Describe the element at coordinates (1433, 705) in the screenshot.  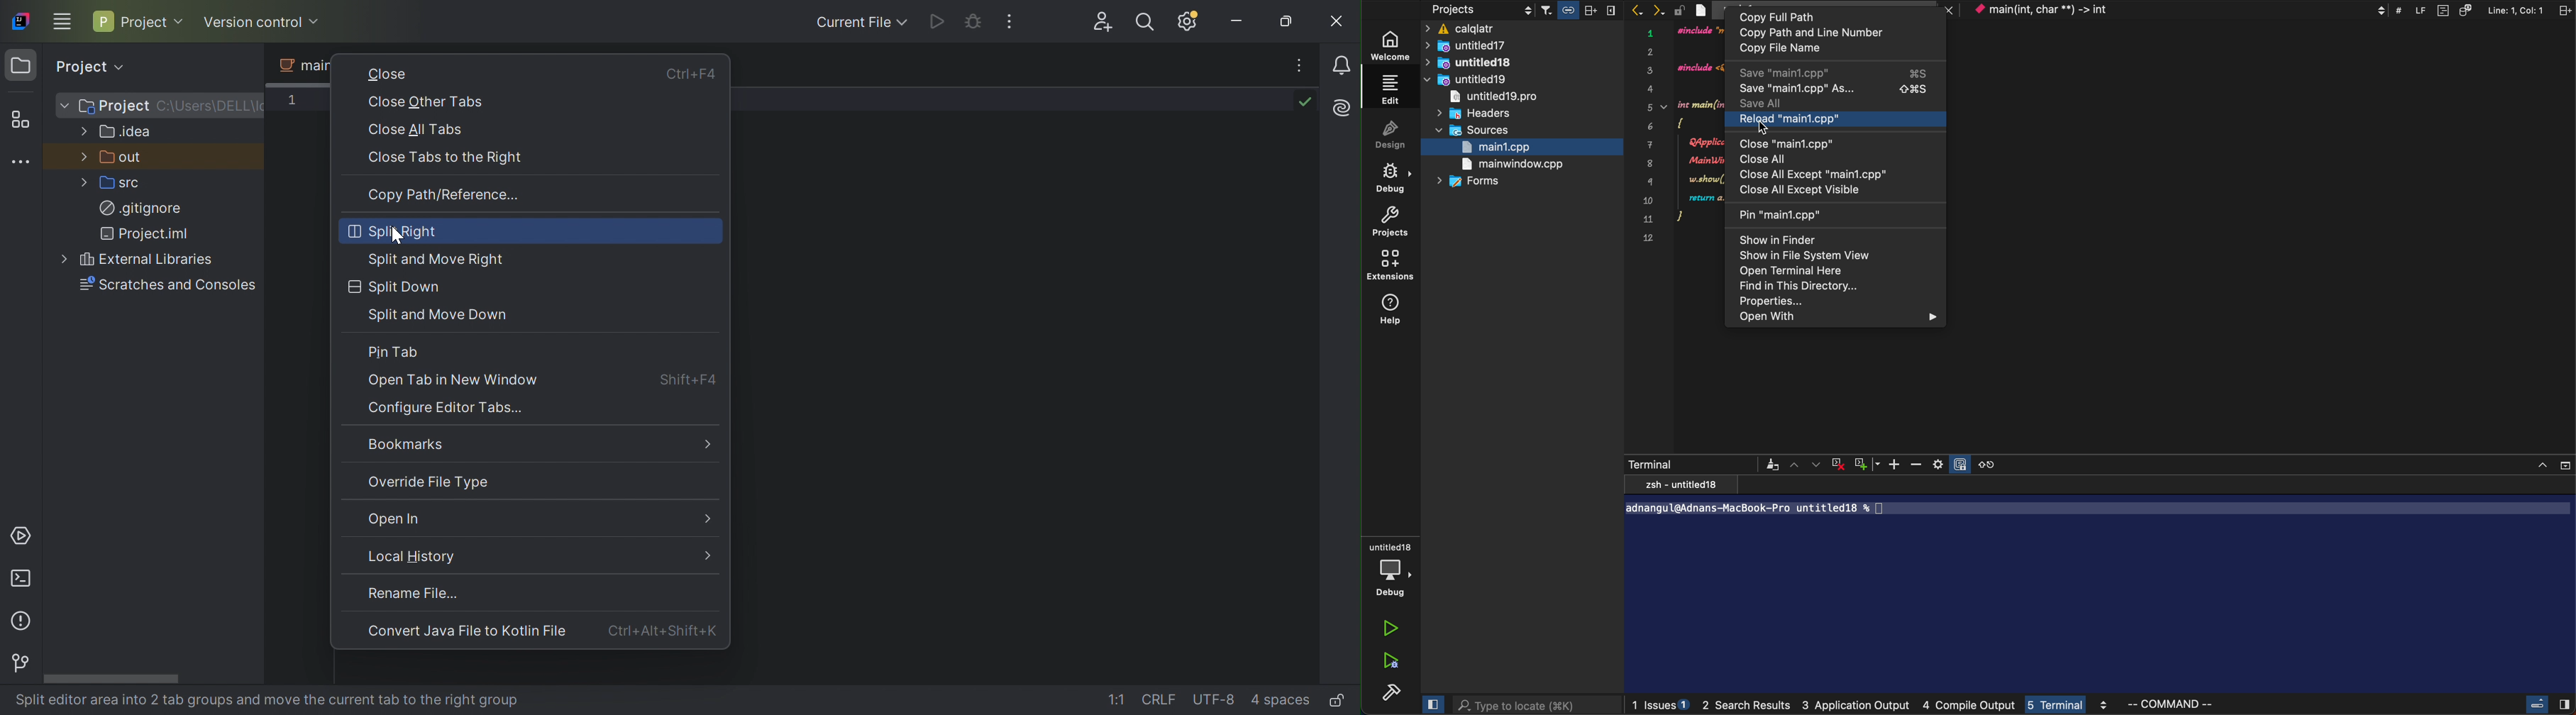
I see `close slidebar` at that location.